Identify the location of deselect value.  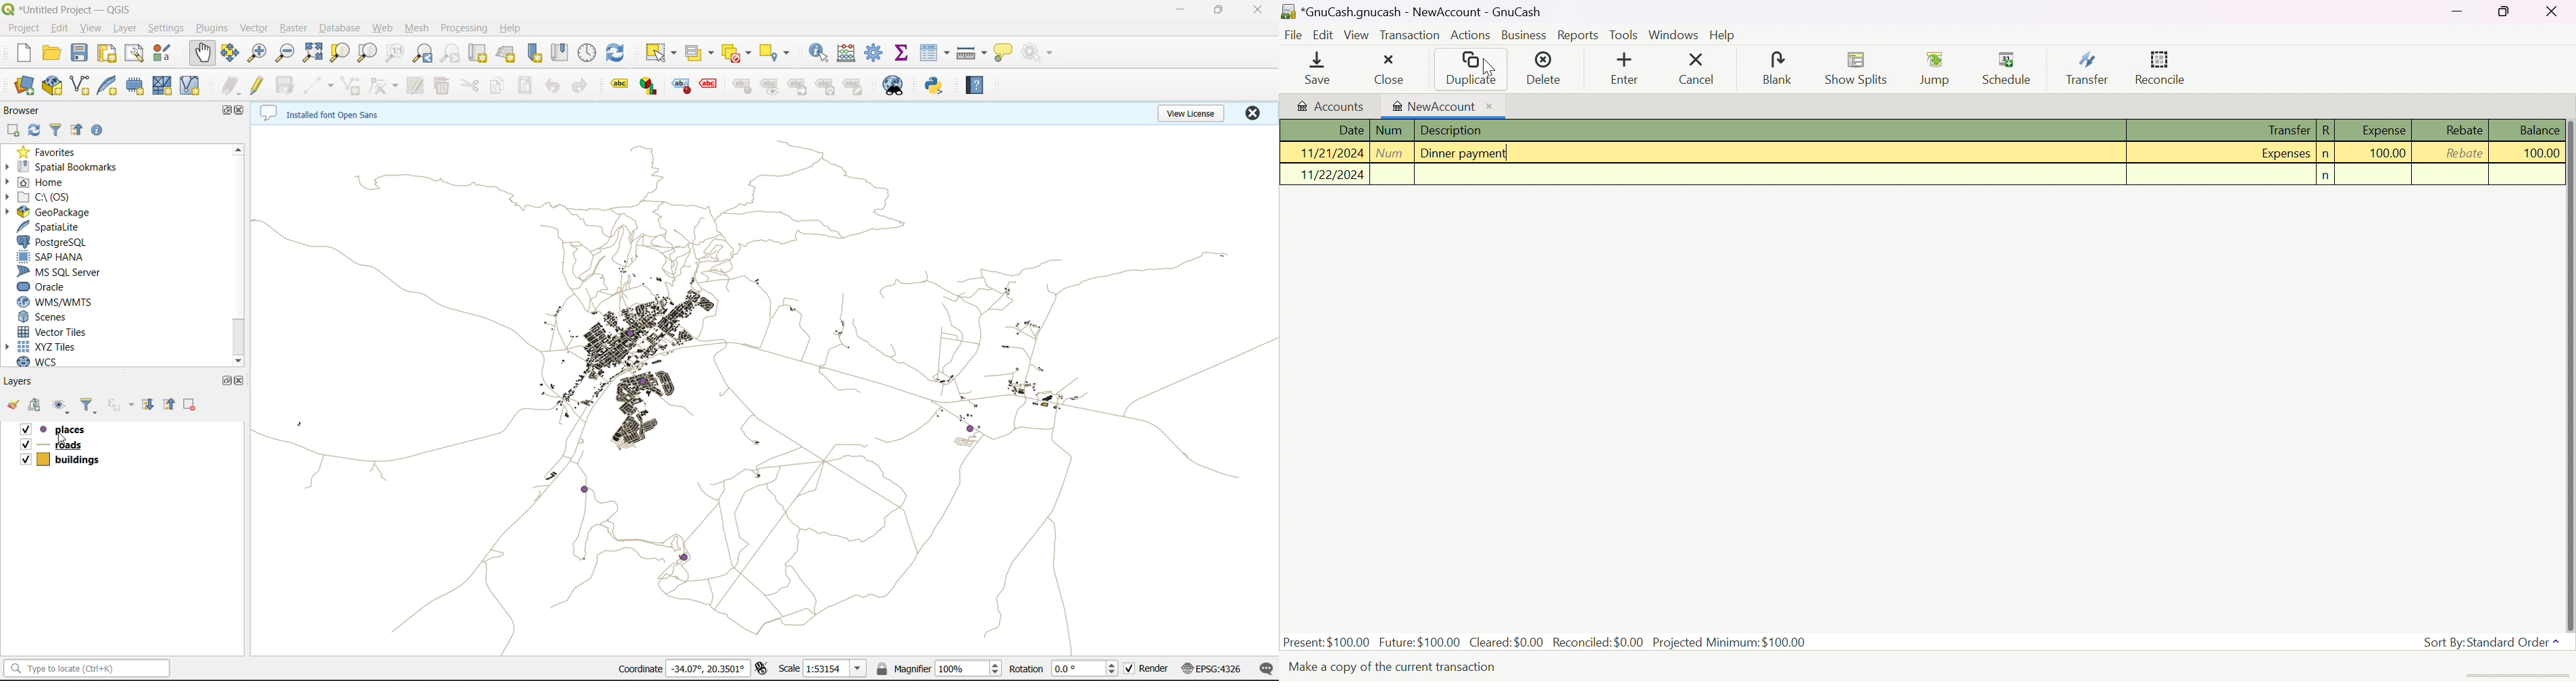
(736, 51).